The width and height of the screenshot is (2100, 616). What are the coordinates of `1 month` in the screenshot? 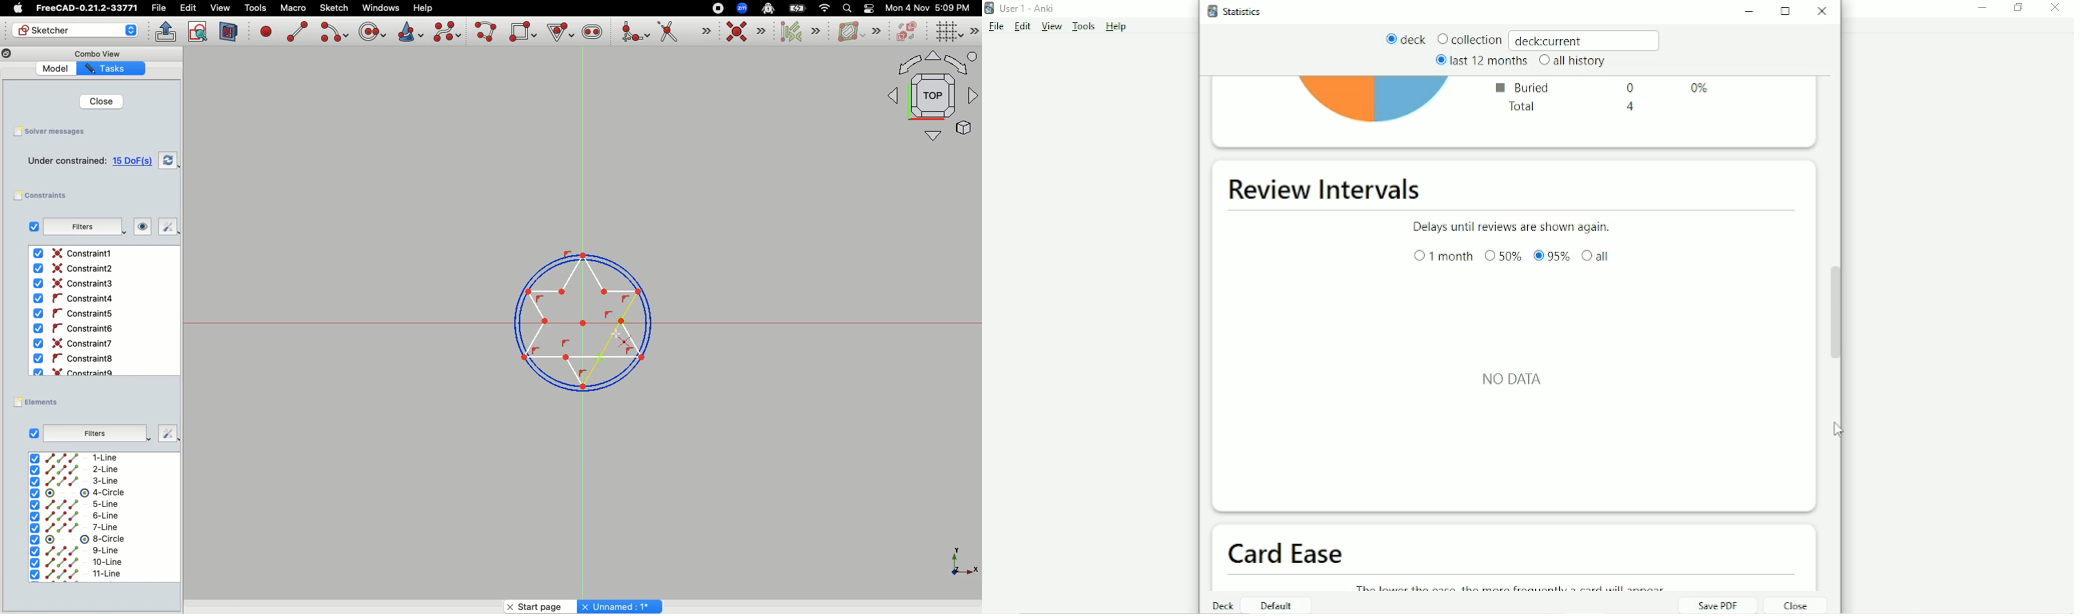 It's located at (1442, 257).